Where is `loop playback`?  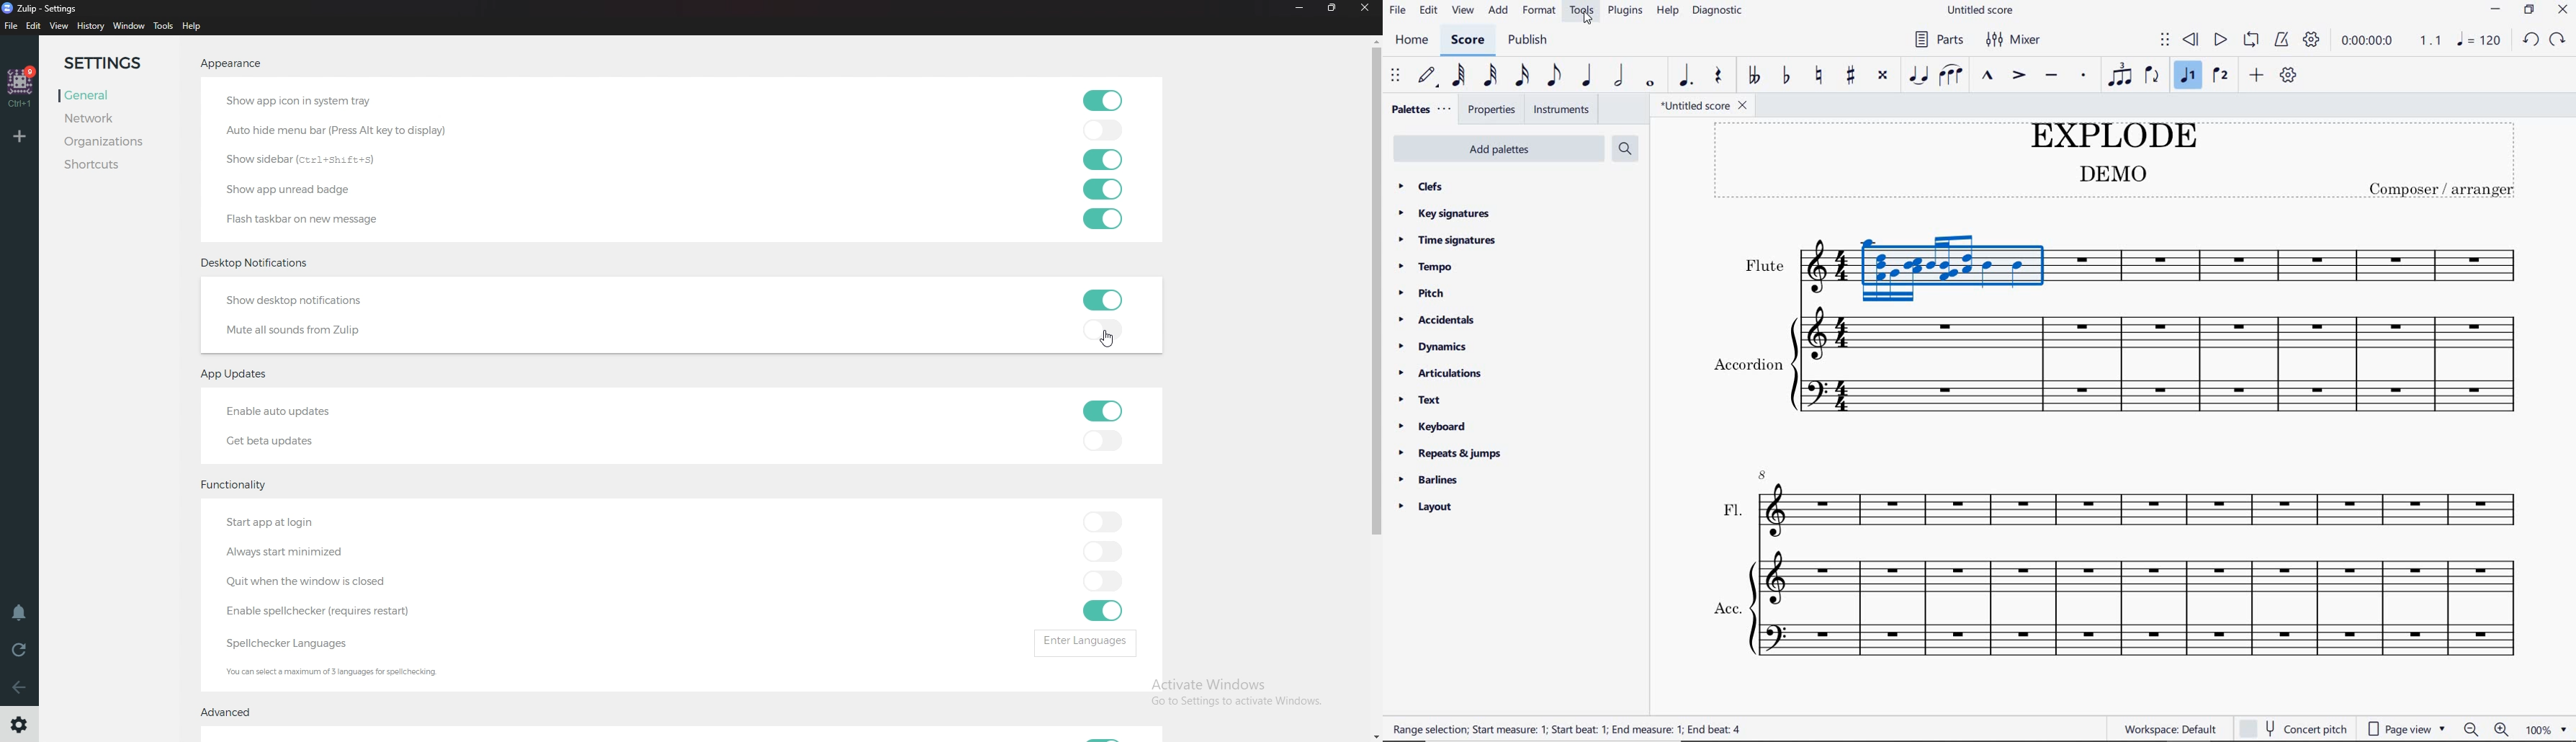
loop playback is located at coordinates (2251, 41).